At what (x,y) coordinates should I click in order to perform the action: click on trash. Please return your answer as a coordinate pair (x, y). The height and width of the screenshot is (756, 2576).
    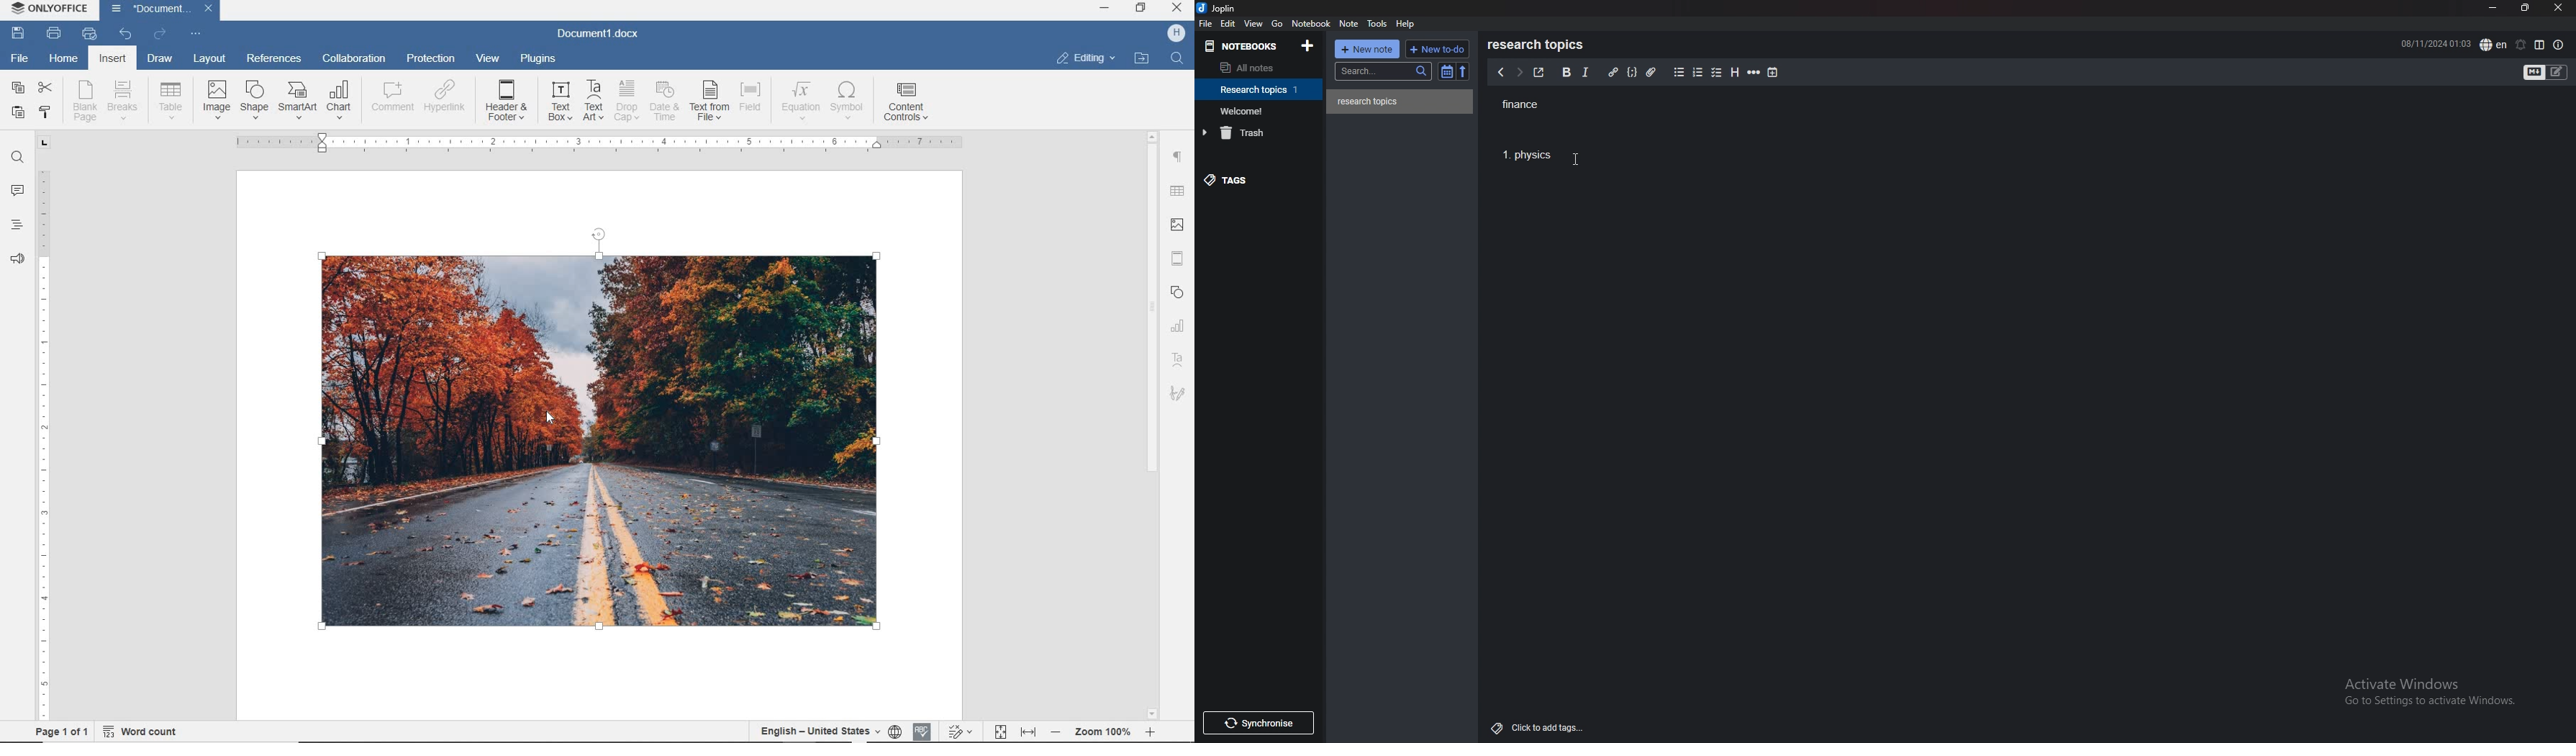
    Looking at the image, I should click on (1261, 132).